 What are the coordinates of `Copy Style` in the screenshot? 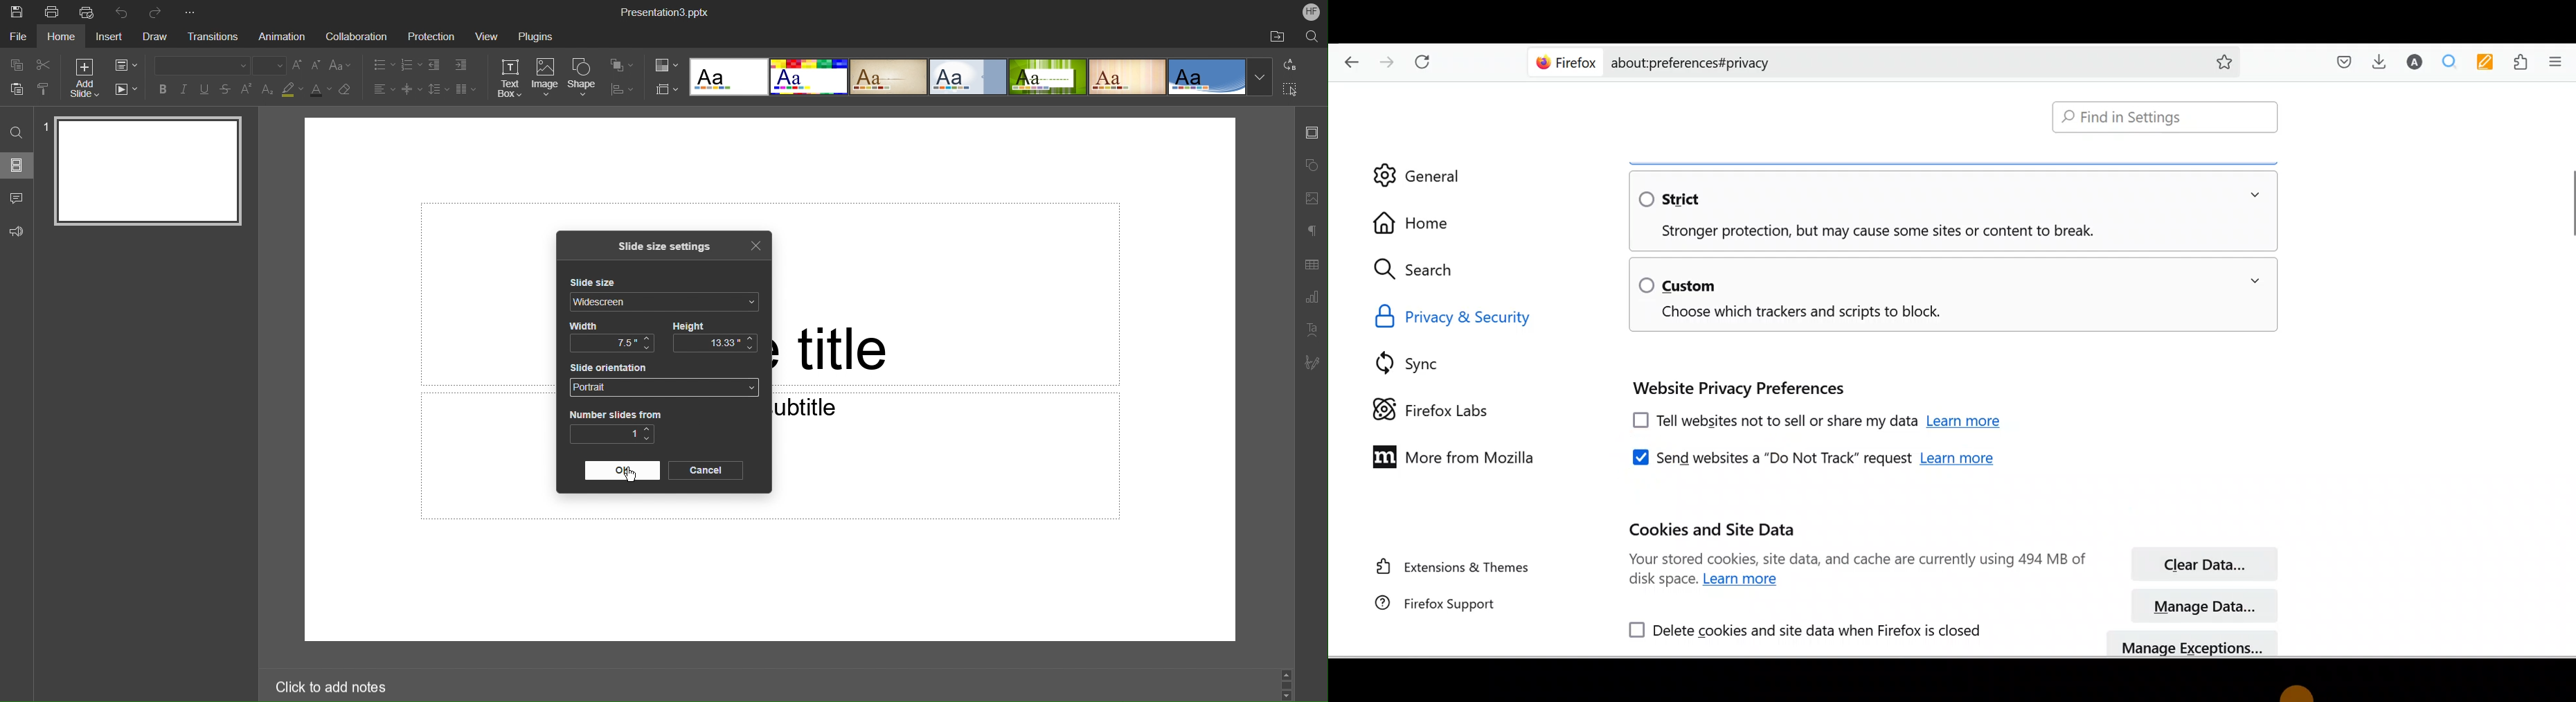 It's located at (45, 91).